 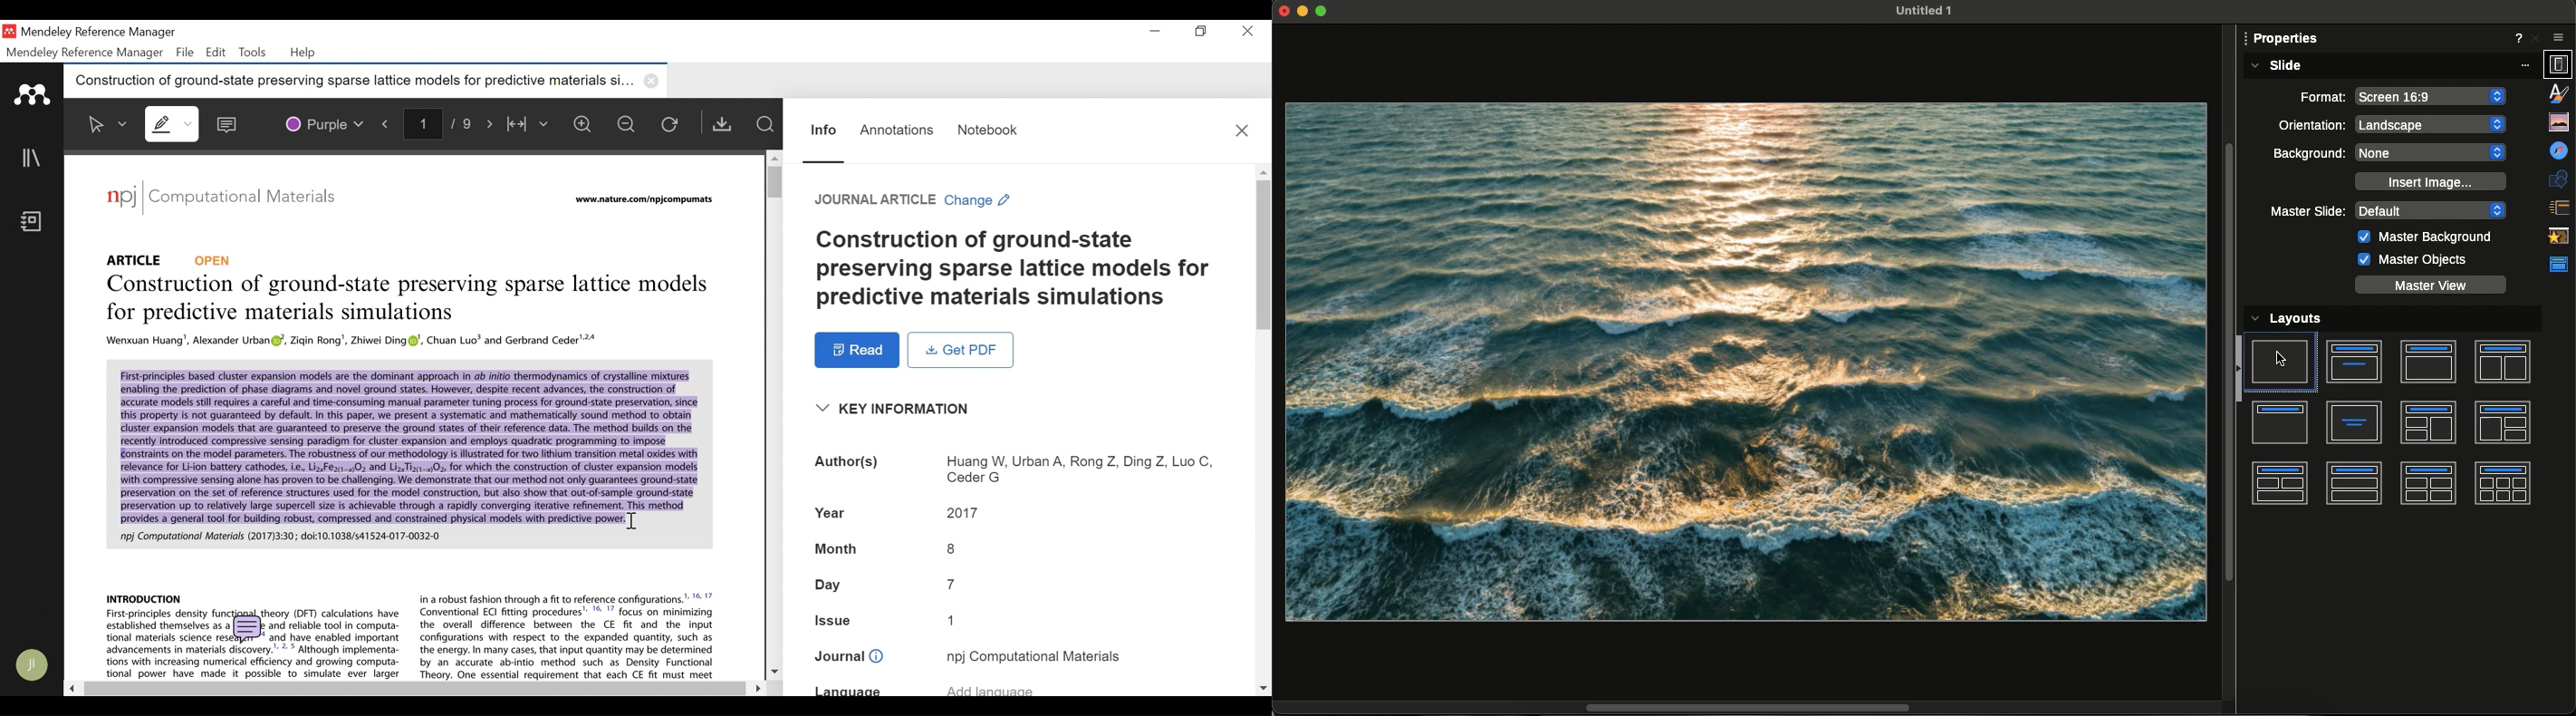 I want to click on Authors, so click(x=848, y=463).